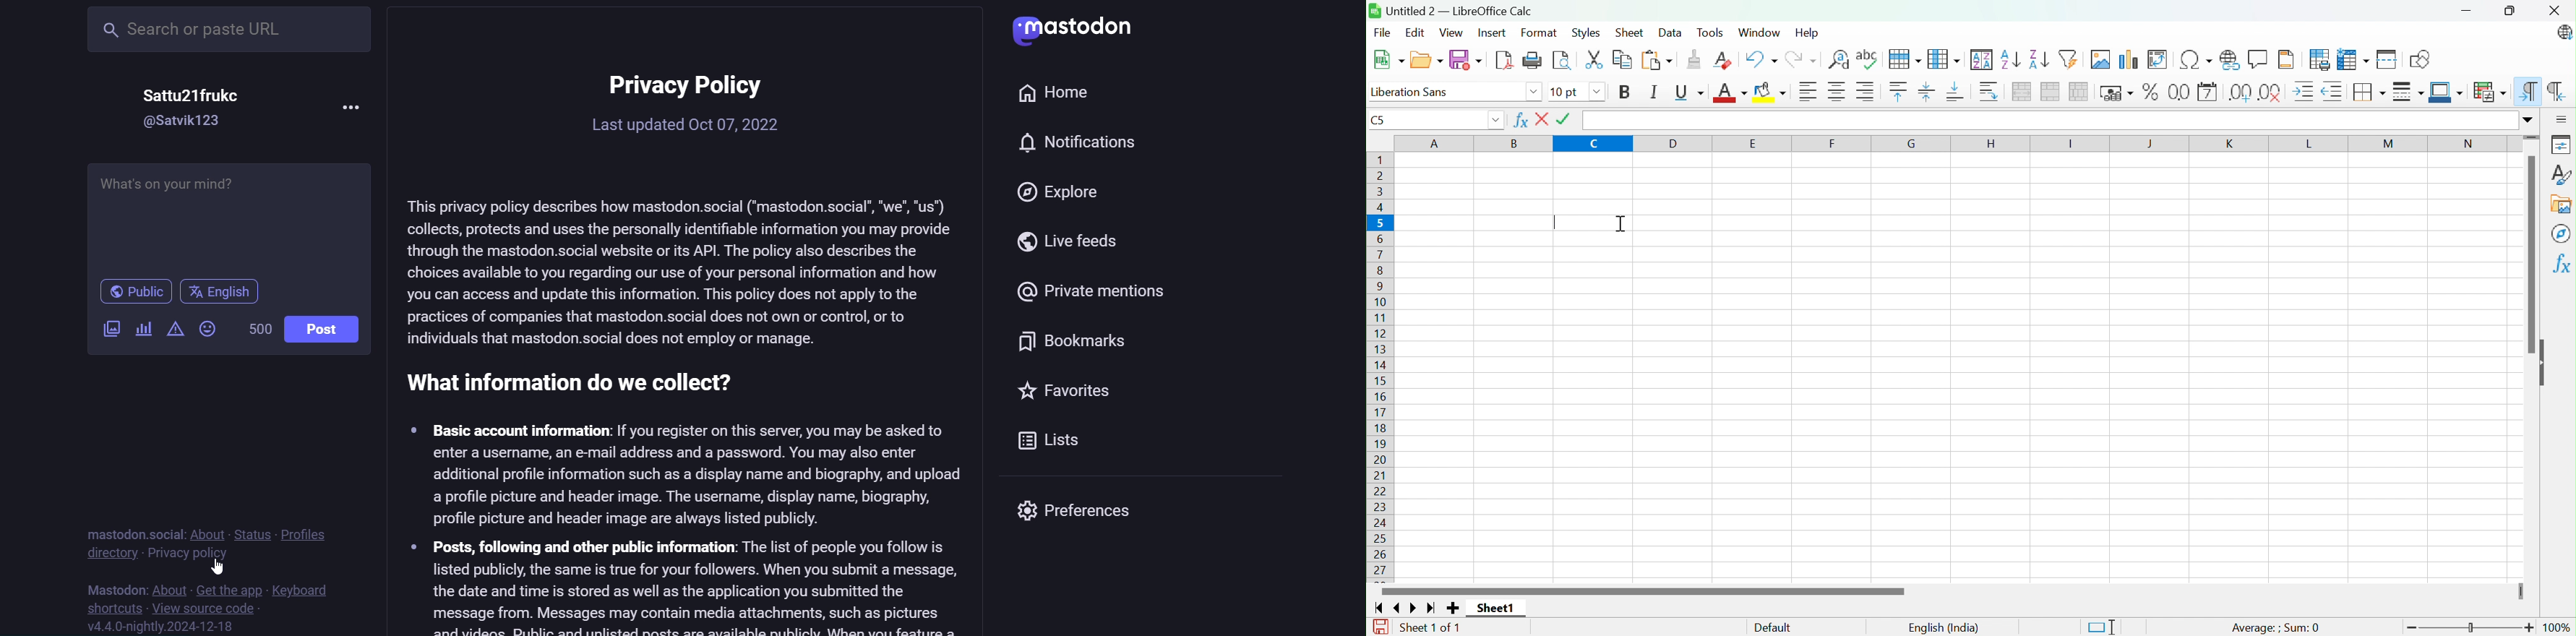 The height and width of the screenshot is (644, 2576). Describe the element at coordinates (2408, 91) in the screenshot. I see `Border style` at that location.